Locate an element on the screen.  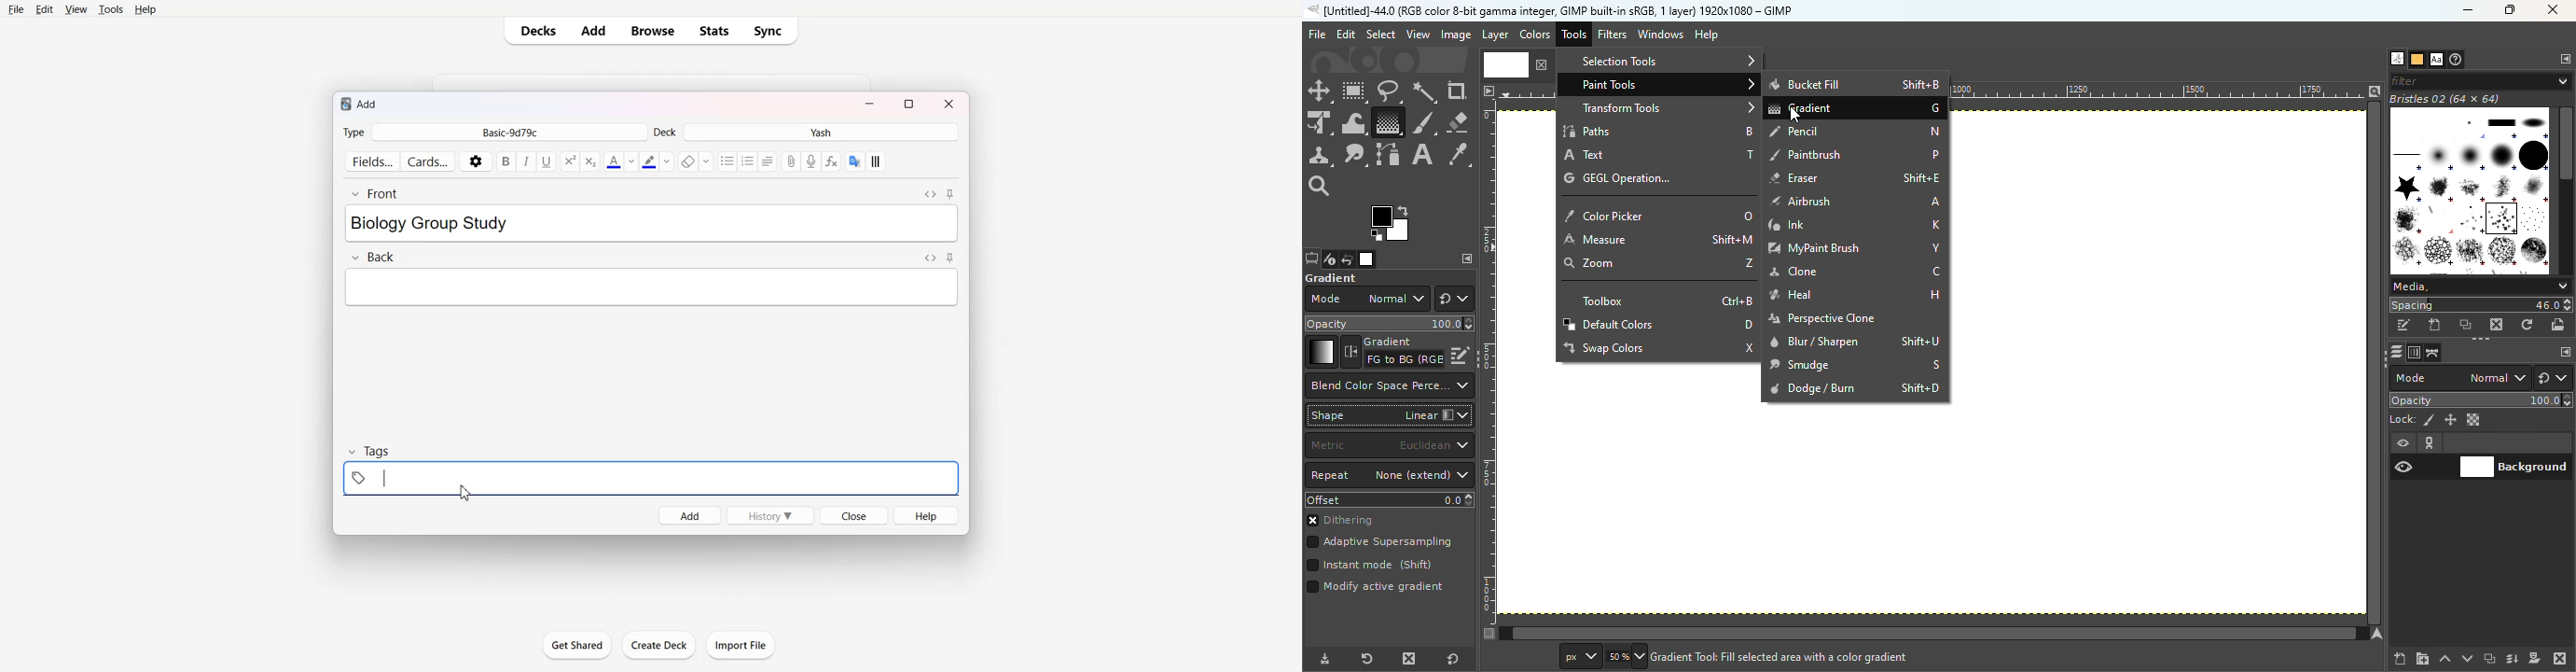
Bucket Fill is located at coordinates (1857, 84).